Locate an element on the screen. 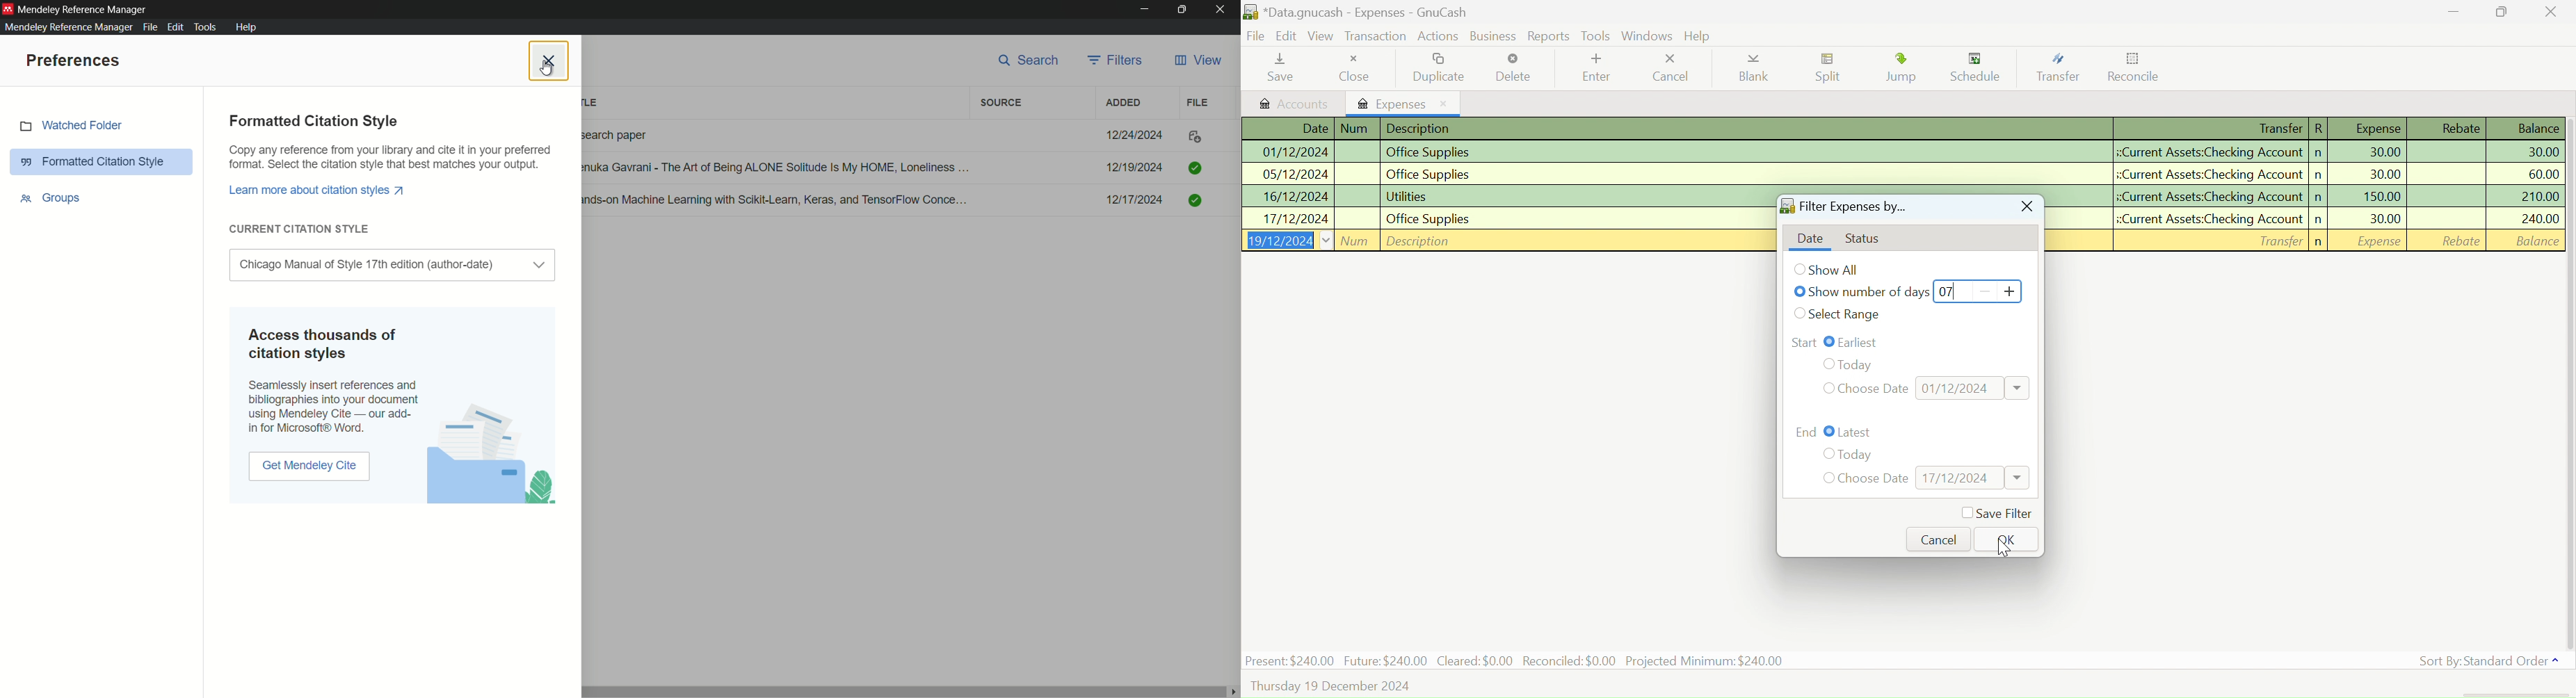 The image size is (2576, 700). Accounts is located at coordinates (1294, 104).